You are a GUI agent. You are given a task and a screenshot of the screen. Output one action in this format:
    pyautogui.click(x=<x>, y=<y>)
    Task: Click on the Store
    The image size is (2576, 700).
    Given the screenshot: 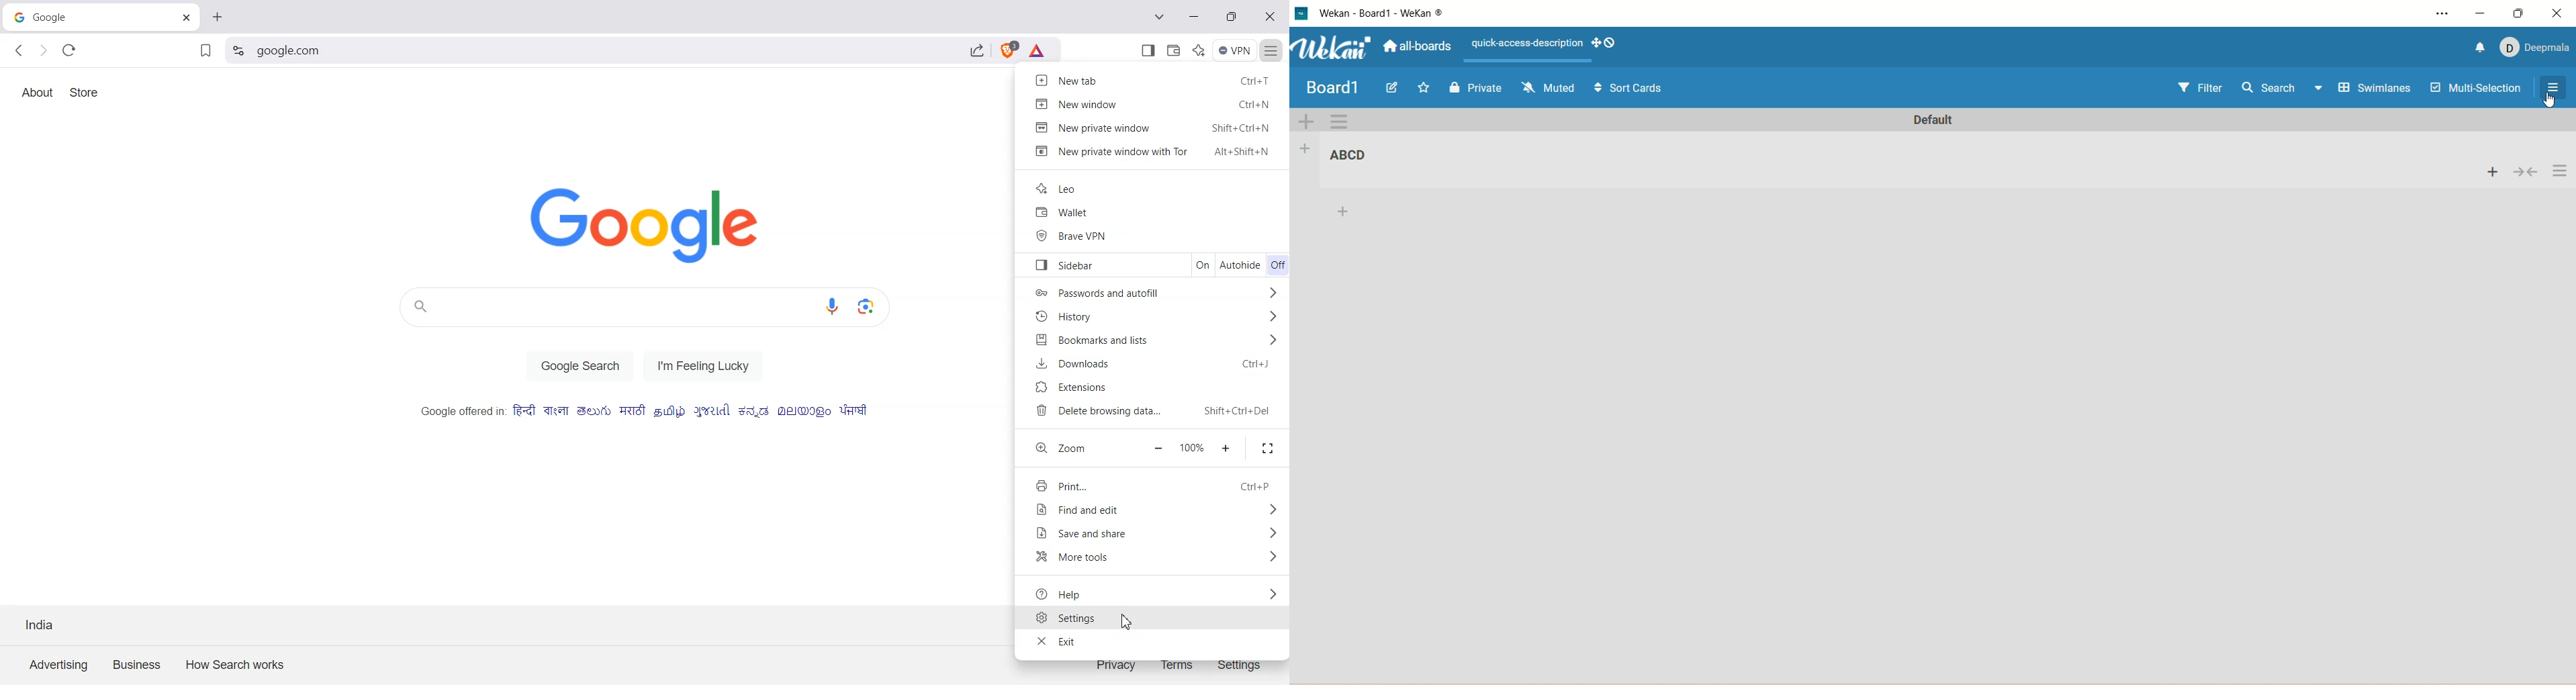 What is the action you would take?
    pyautogui.click(x=85, y=92)
    